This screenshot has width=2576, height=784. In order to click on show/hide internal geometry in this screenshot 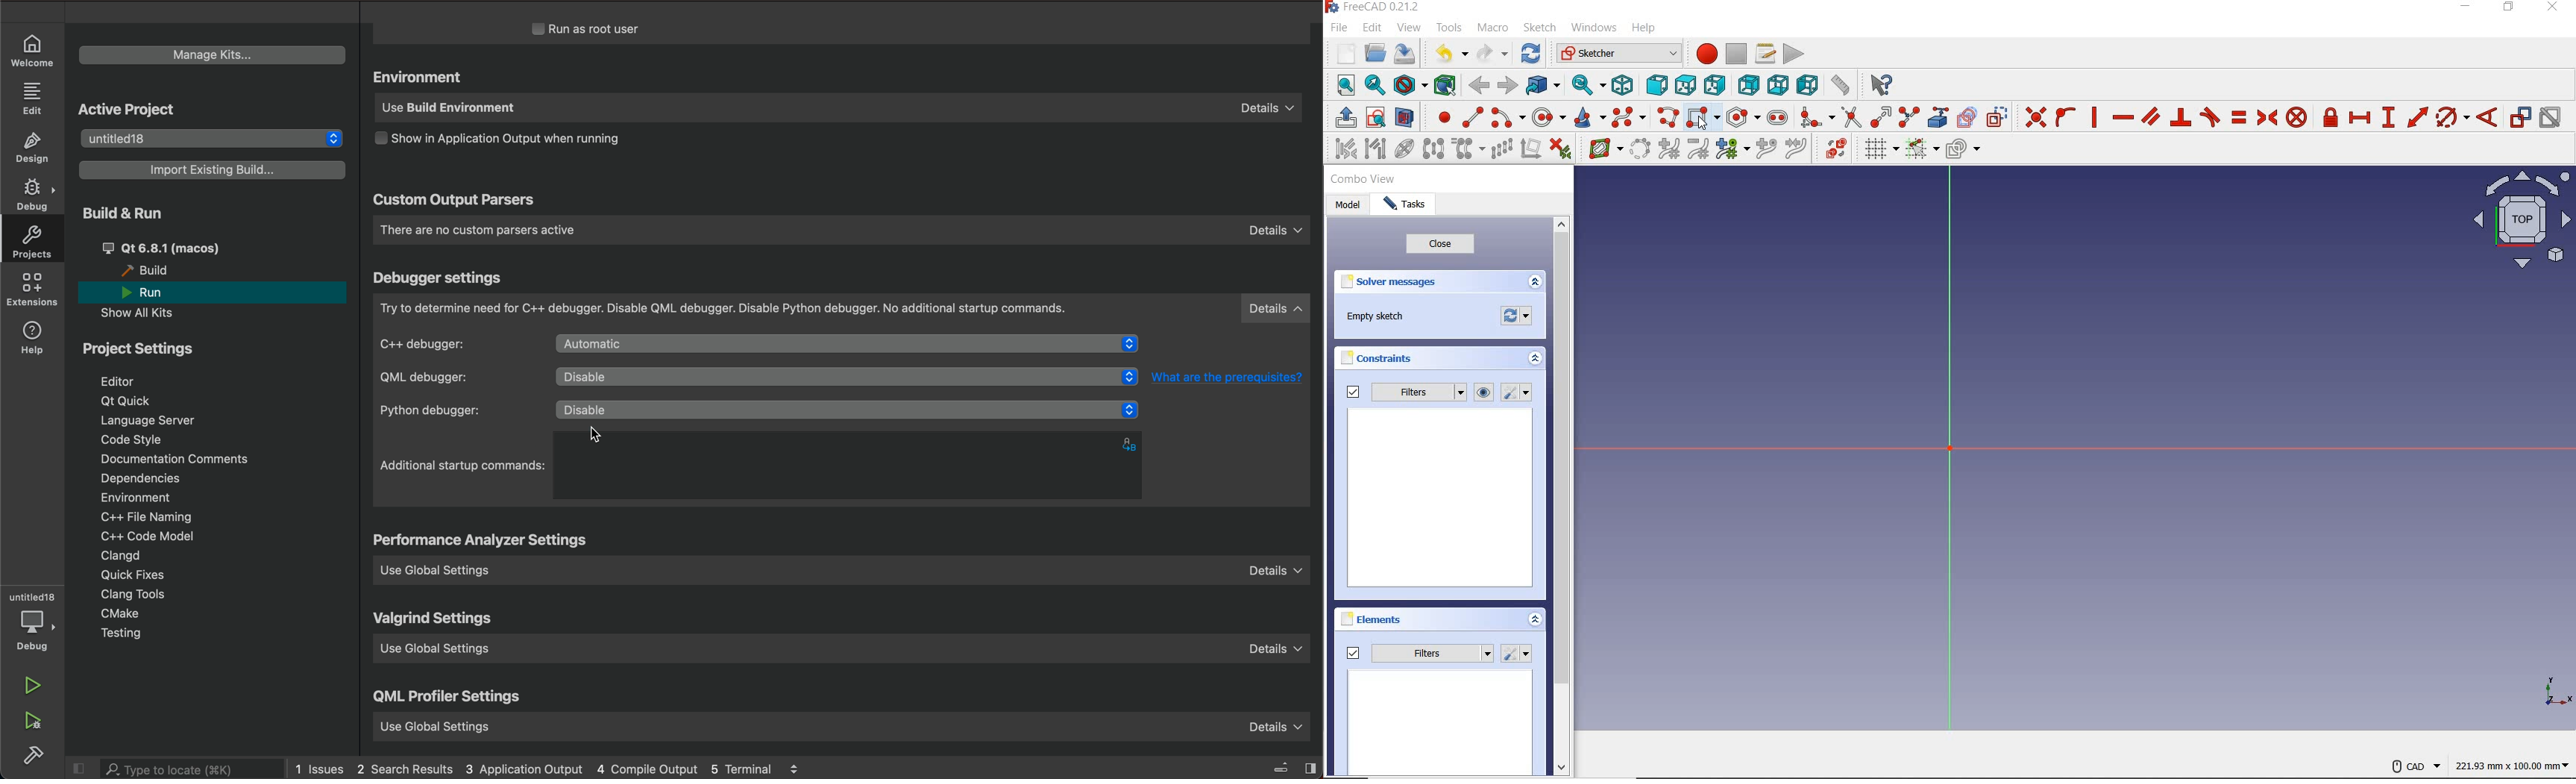, I will do `click(1405, 151)`.